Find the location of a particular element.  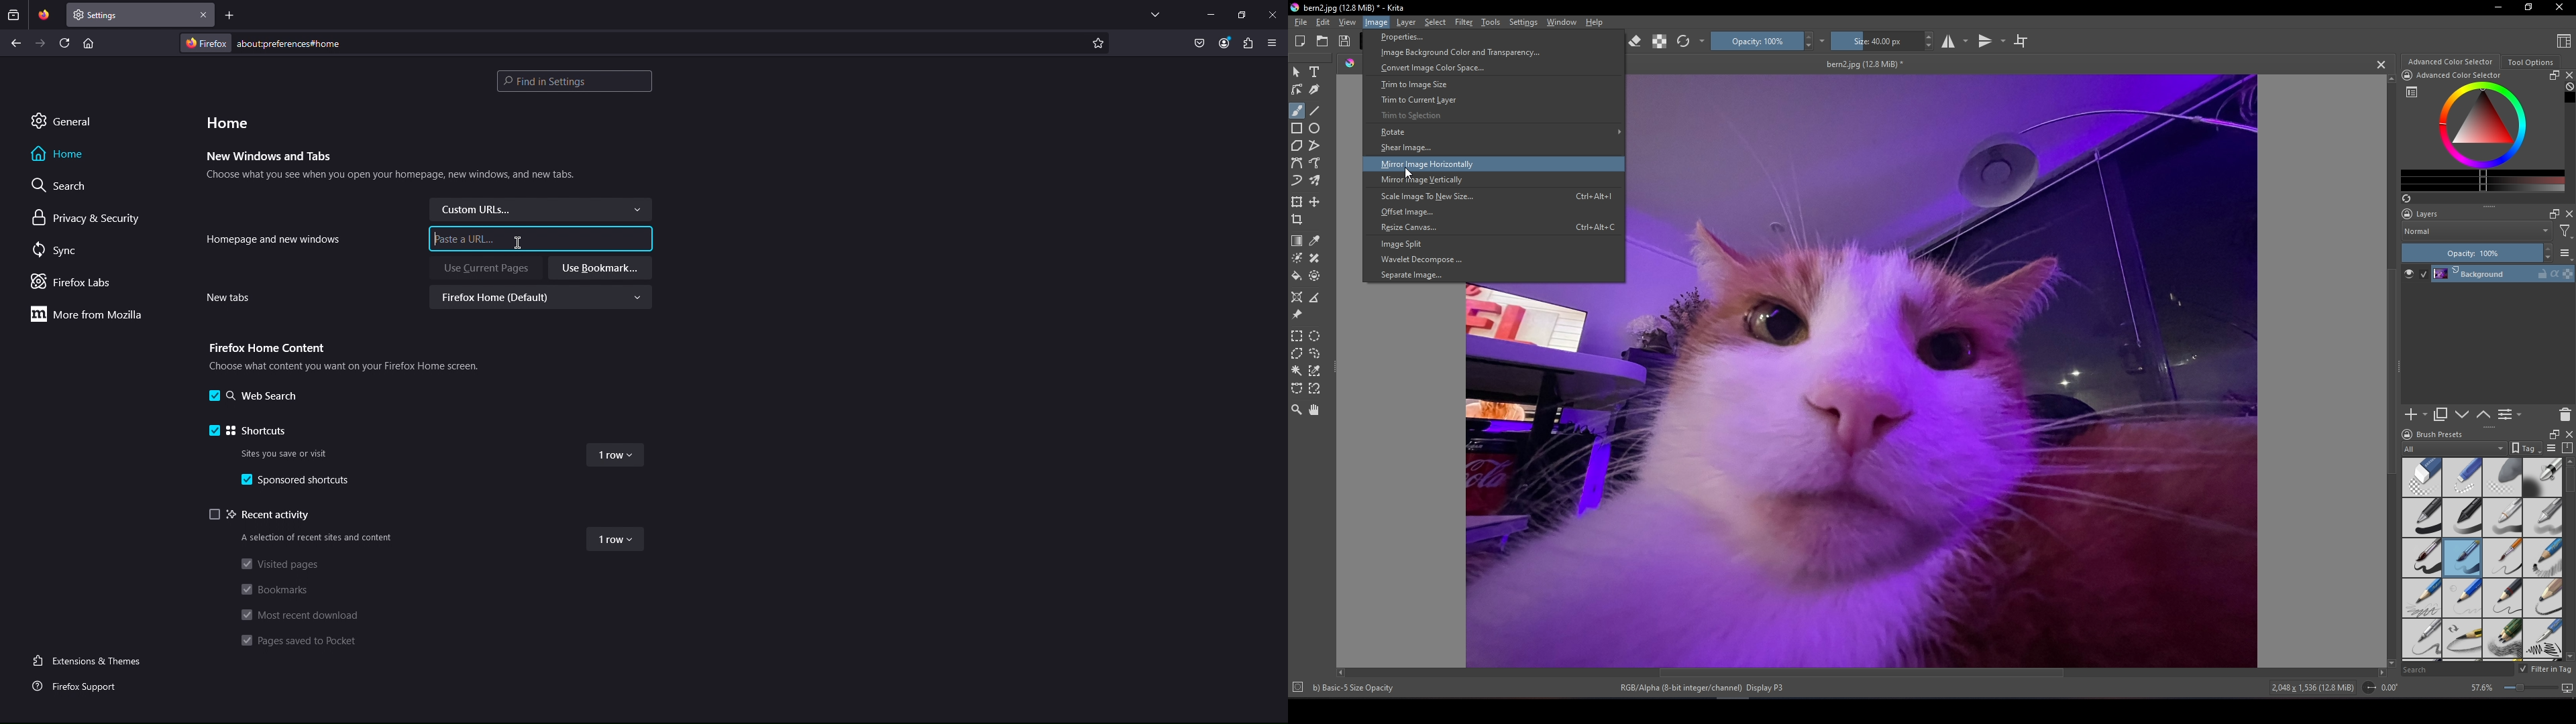

Homepage and new windows is located at coordinates (274, 238).